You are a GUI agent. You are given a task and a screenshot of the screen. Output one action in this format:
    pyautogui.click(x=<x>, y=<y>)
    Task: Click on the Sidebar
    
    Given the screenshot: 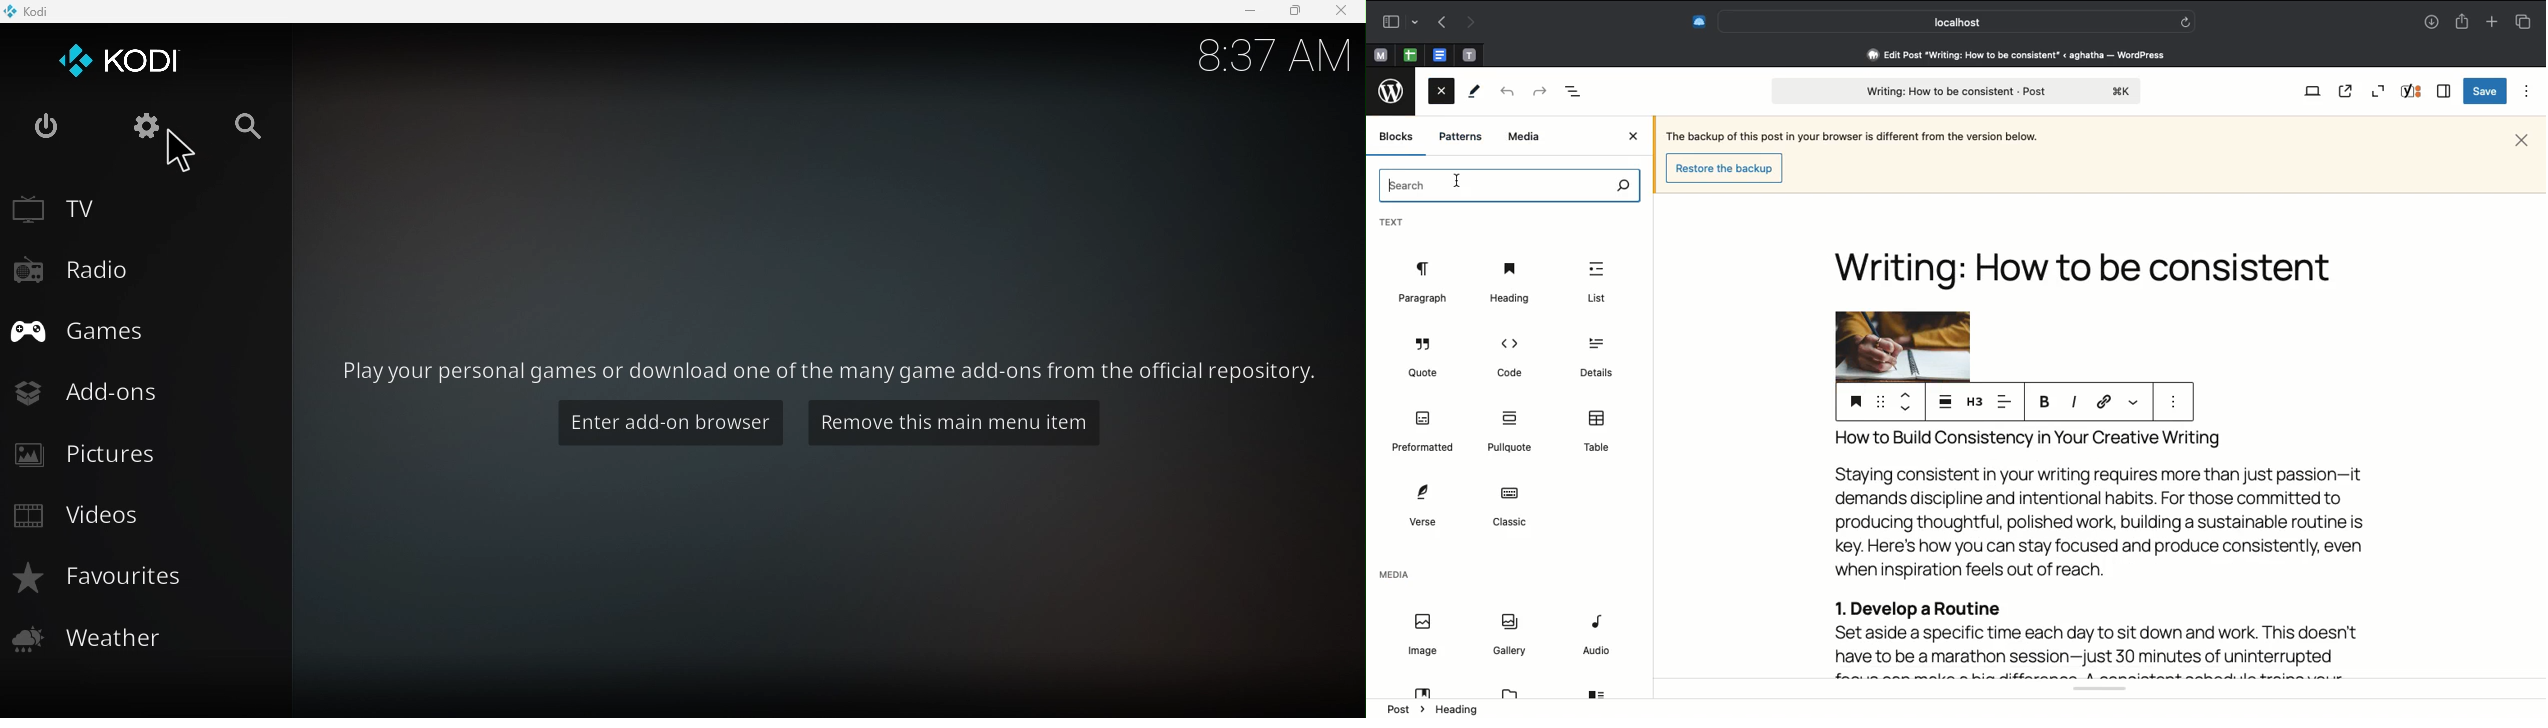 What is the action you would take?
    pyautogui.click(x=2445, y=90)
    